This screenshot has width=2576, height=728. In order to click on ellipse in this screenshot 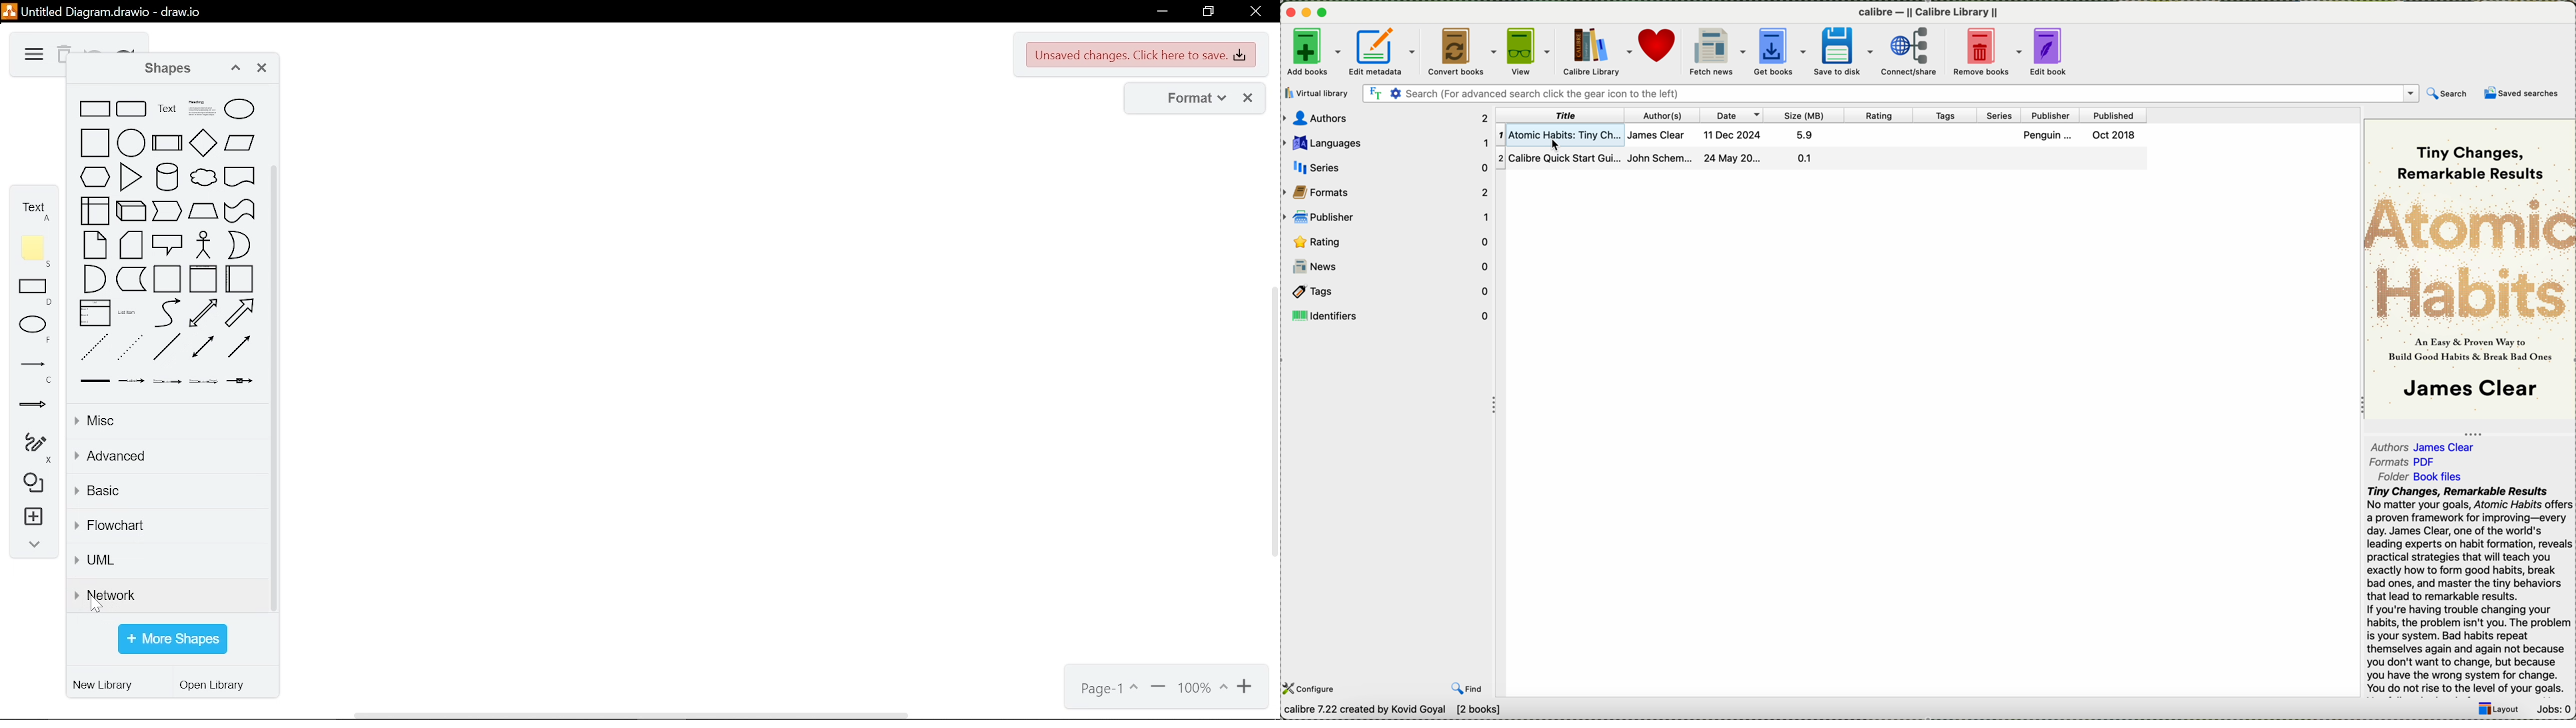, I will do `click(36, 329)`.